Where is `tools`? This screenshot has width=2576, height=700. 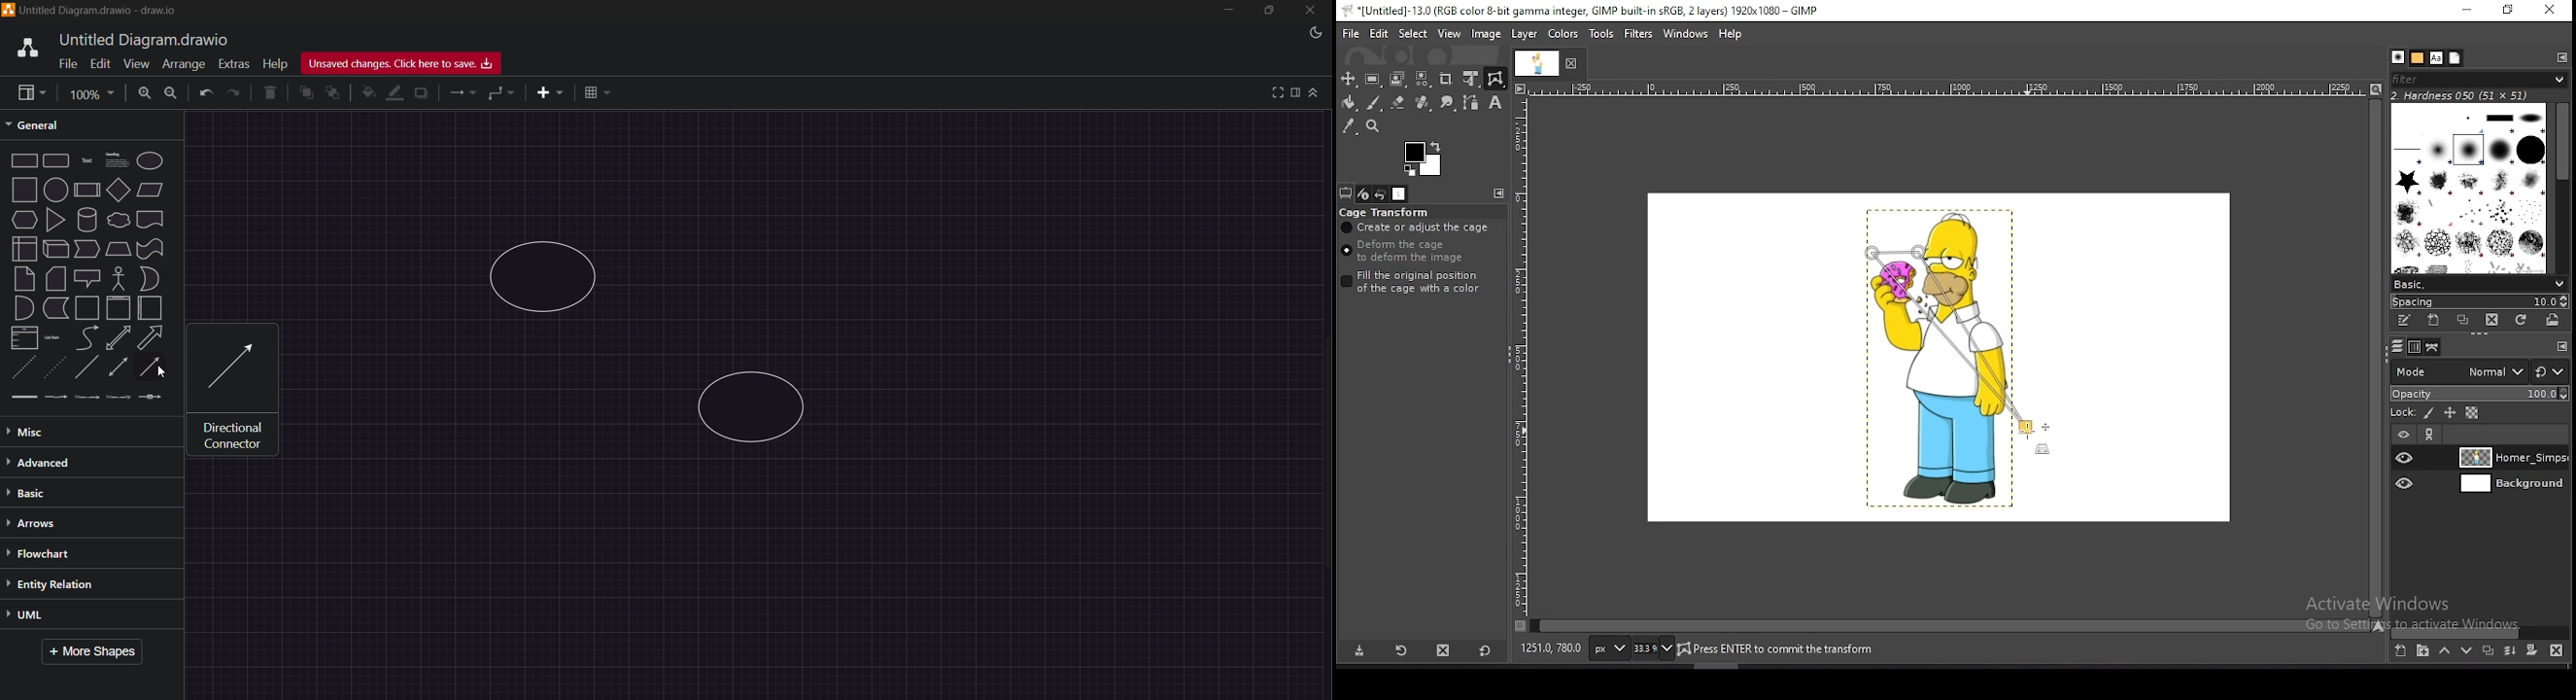 tools is located at coordinates (1602, 34).